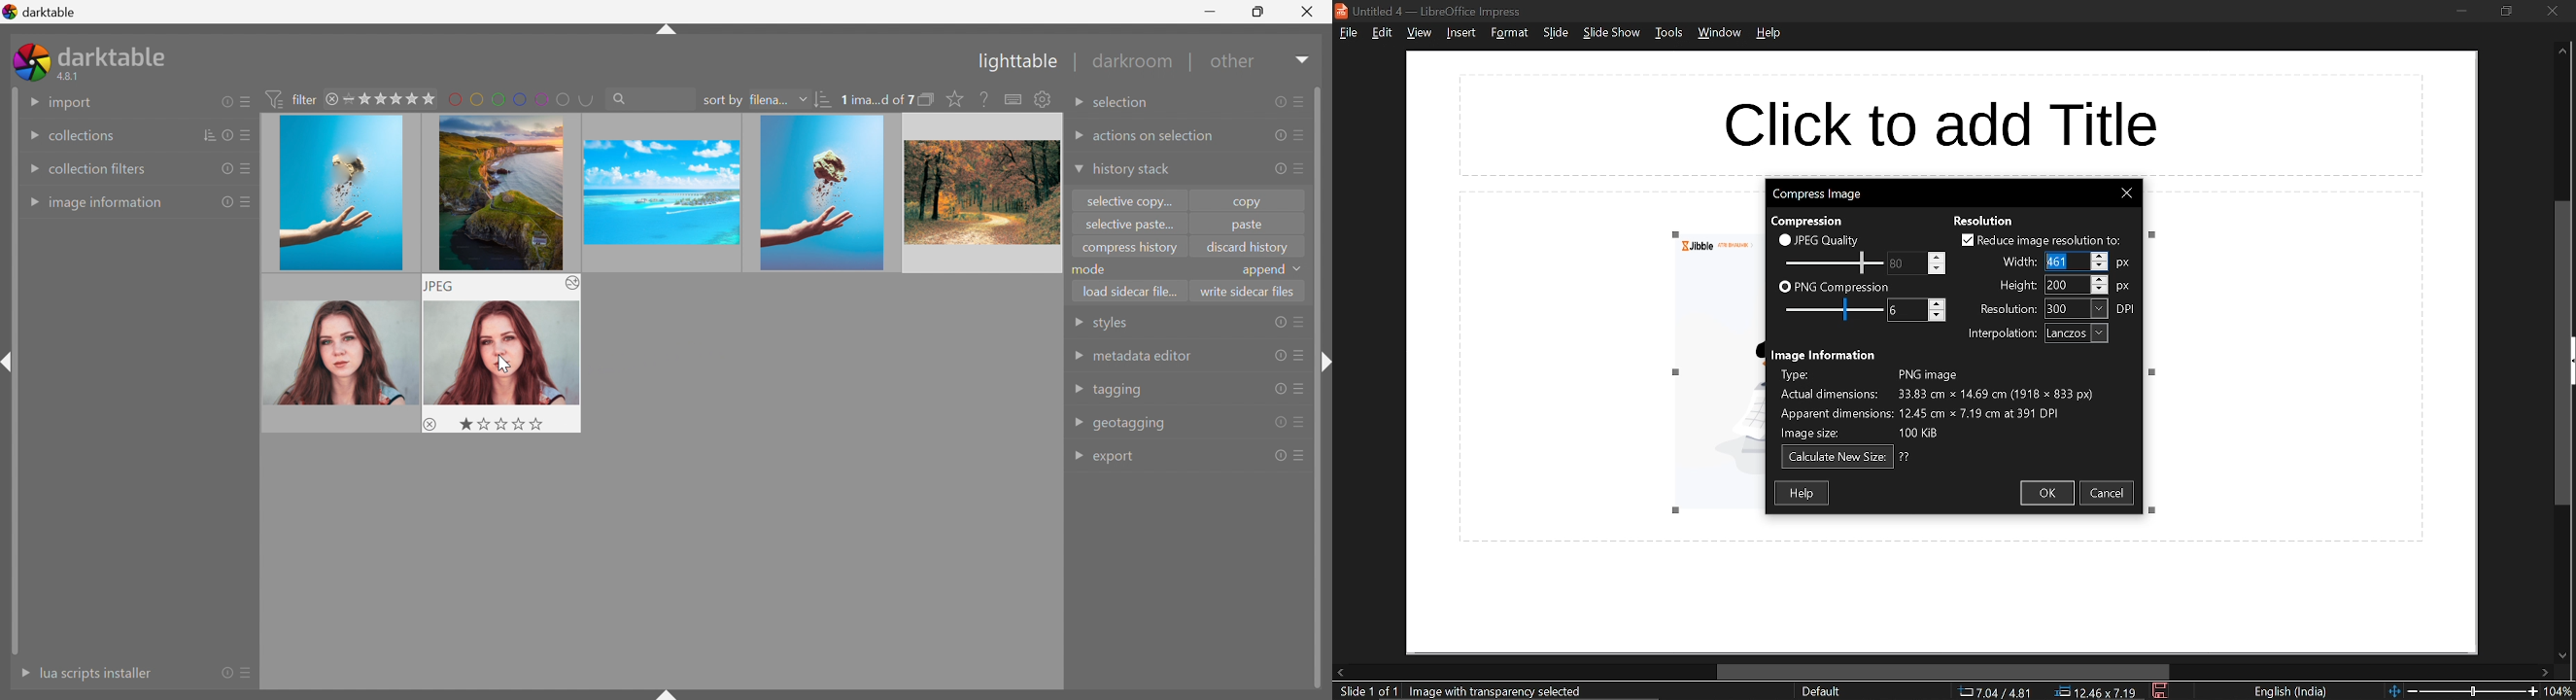  What do you see at coordinates (1125, 103) in the screenshot?
I see `selection` at bounding box center [1125, 103].